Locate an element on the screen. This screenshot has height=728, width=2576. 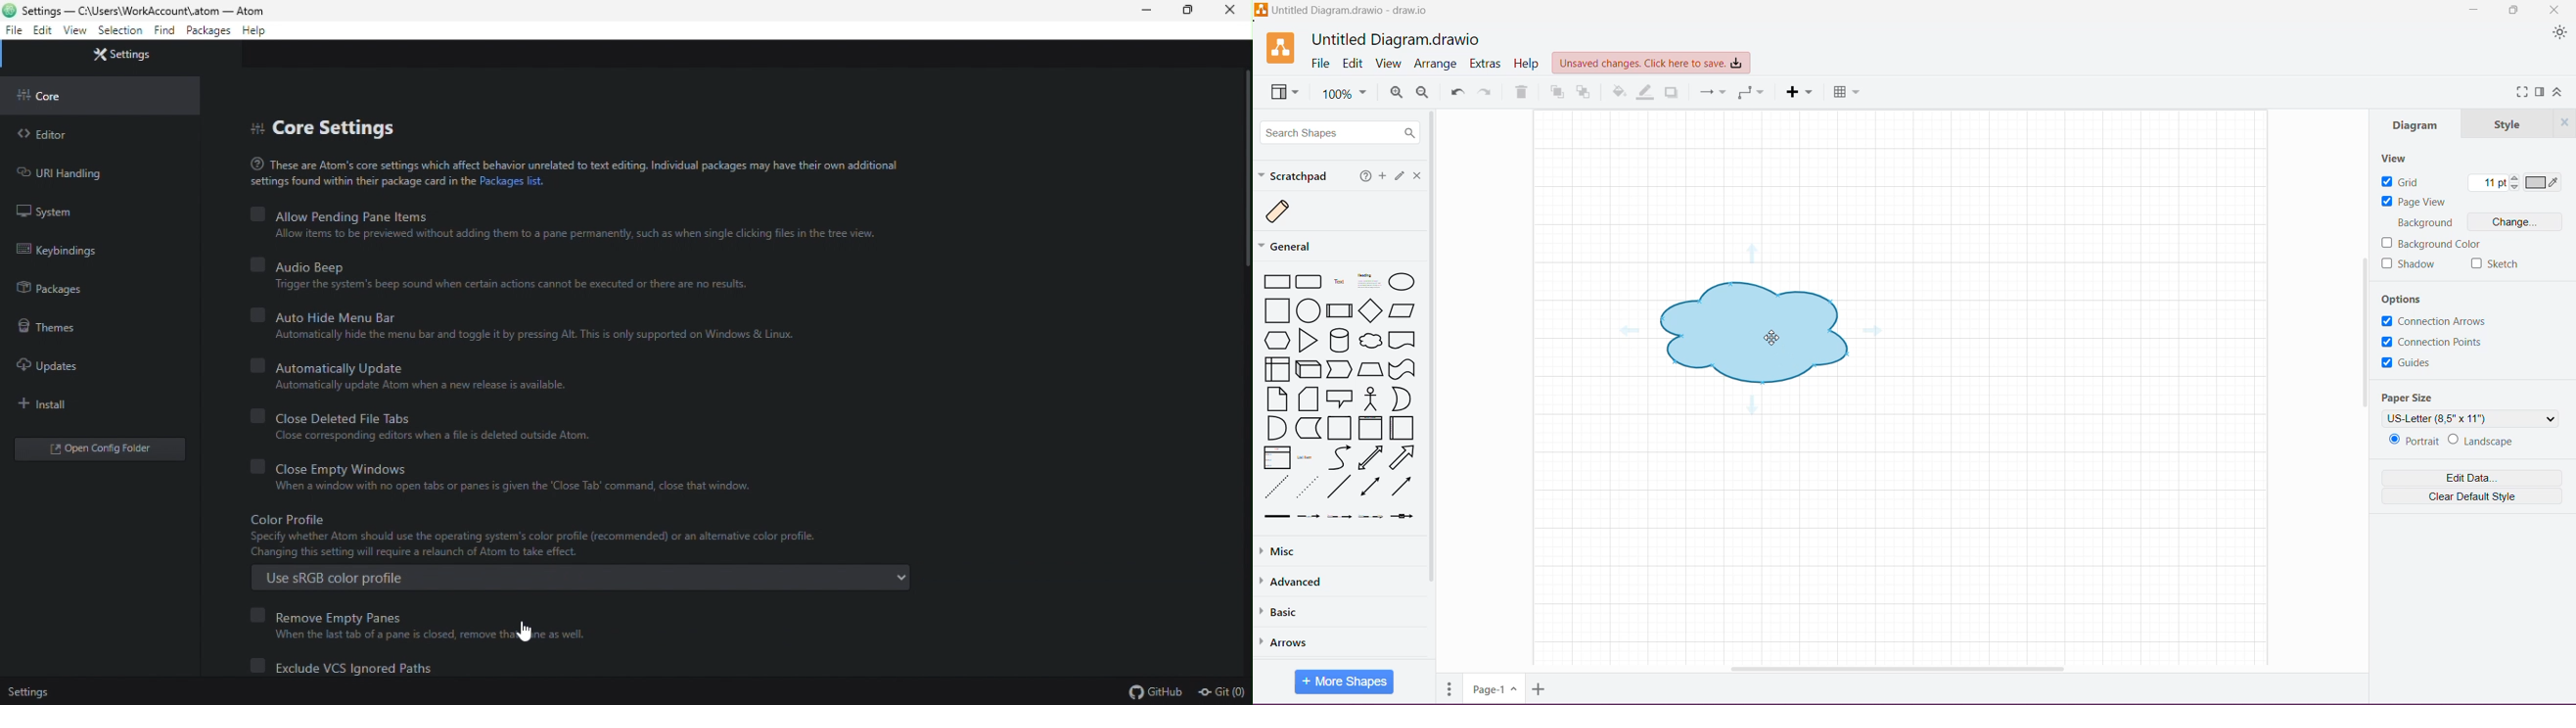
Expand/Collapse is located at coordinates (2559, 94).